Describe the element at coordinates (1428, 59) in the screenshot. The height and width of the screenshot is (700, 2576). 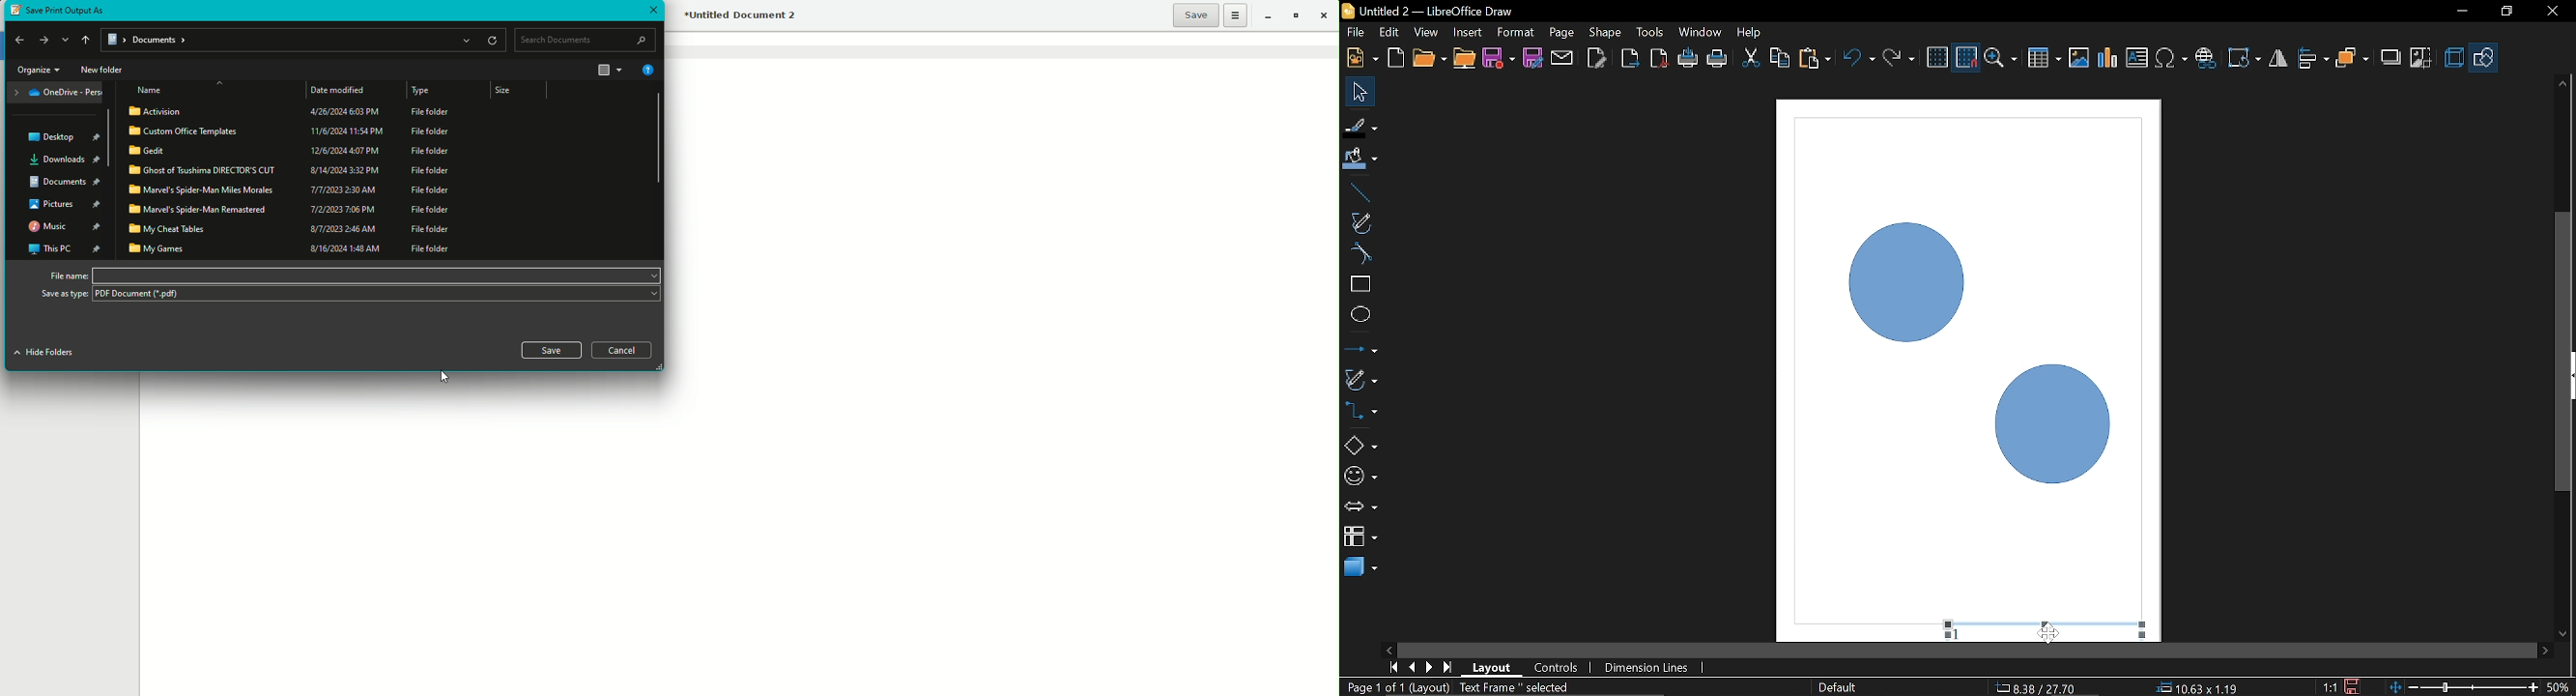
I see `Open` at that location.